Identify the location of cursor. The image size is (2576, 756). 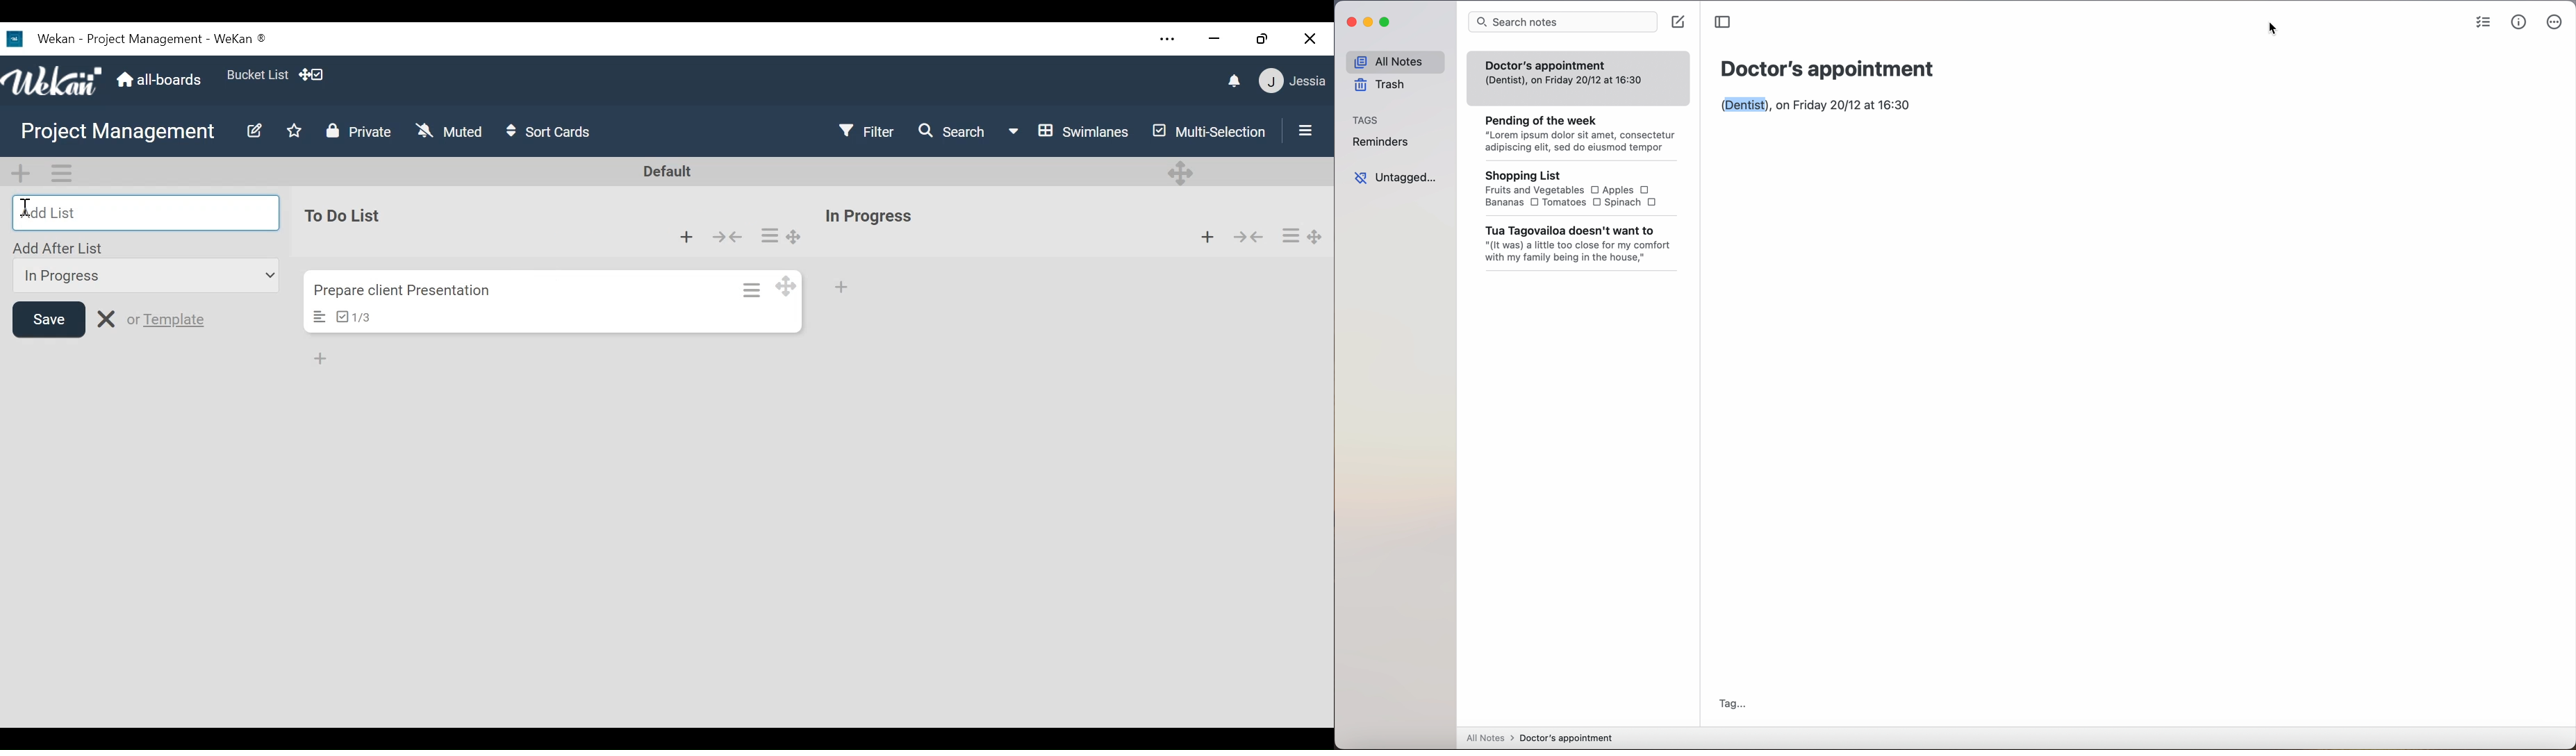
(2274, 28).